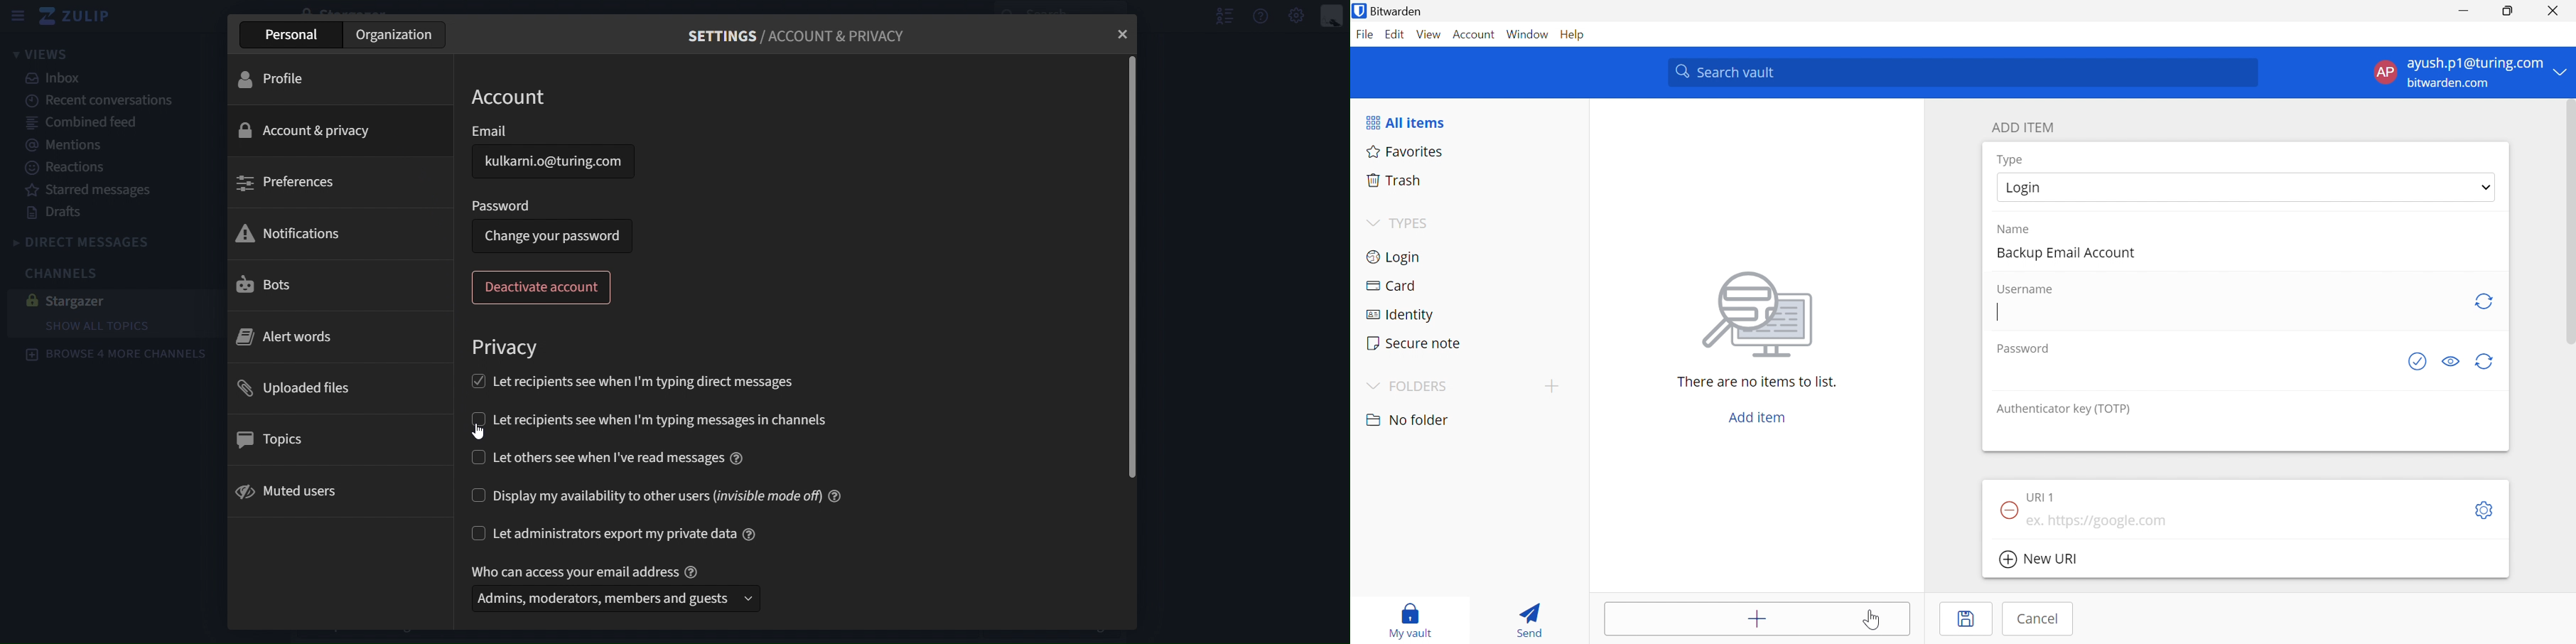 This screenshot has height=644, width=2576. What do you see at coordinates (1396, 257) in the screenshot?
I see `Login` at bounding box center [1396, 257].